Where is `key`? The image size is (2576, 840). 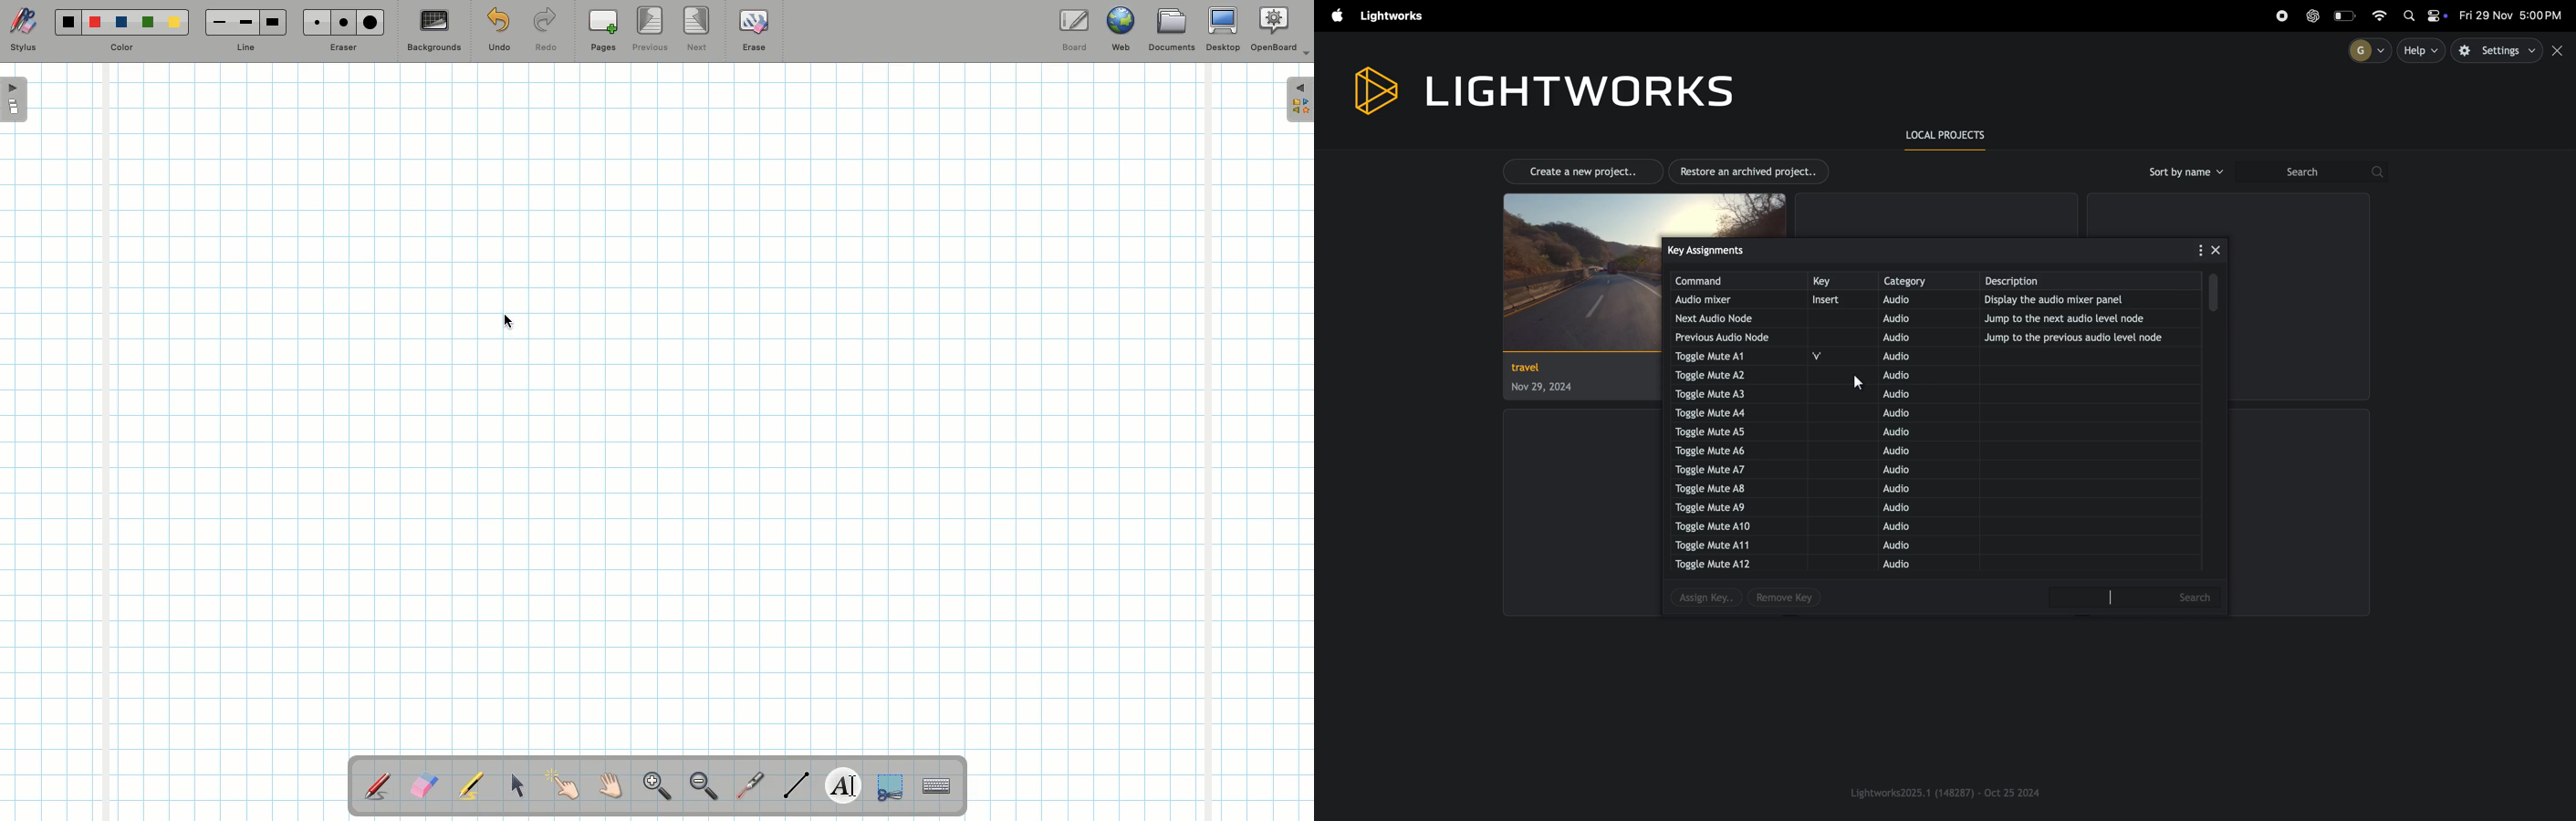 key is located at coordinates (1840, 282).